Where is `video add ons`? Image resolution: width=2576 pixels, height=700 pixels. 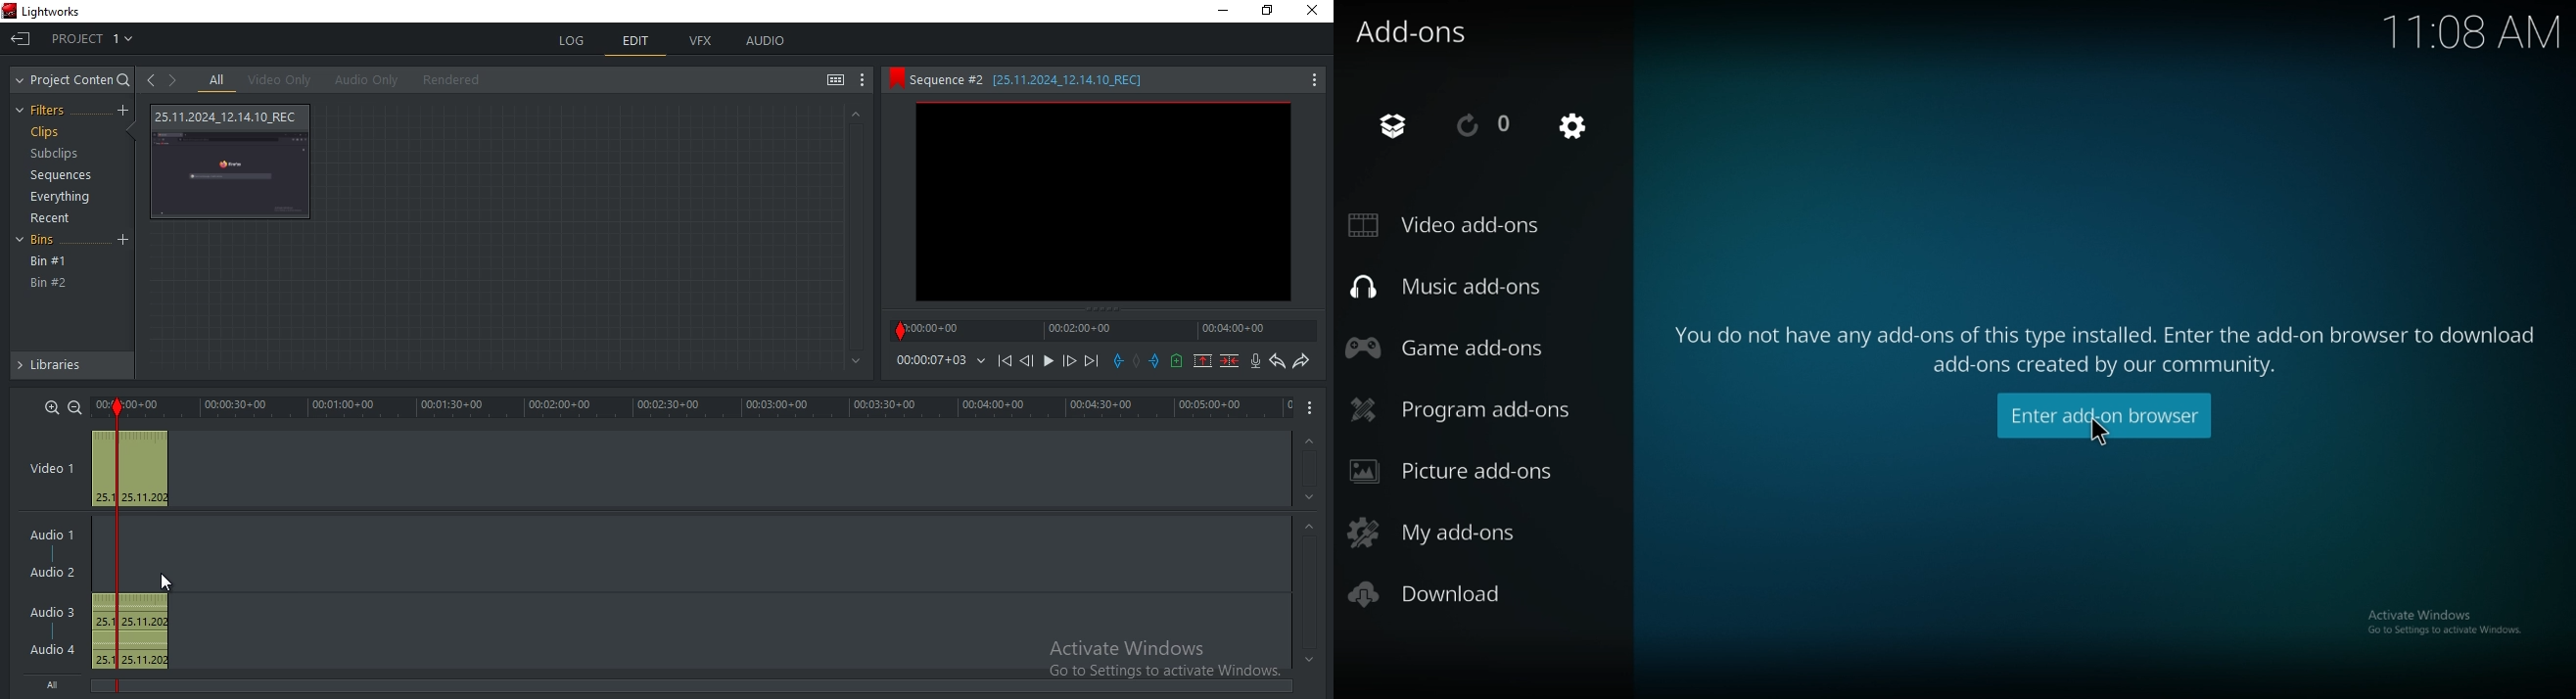
video add ons is located at coordinates (1455, 225).